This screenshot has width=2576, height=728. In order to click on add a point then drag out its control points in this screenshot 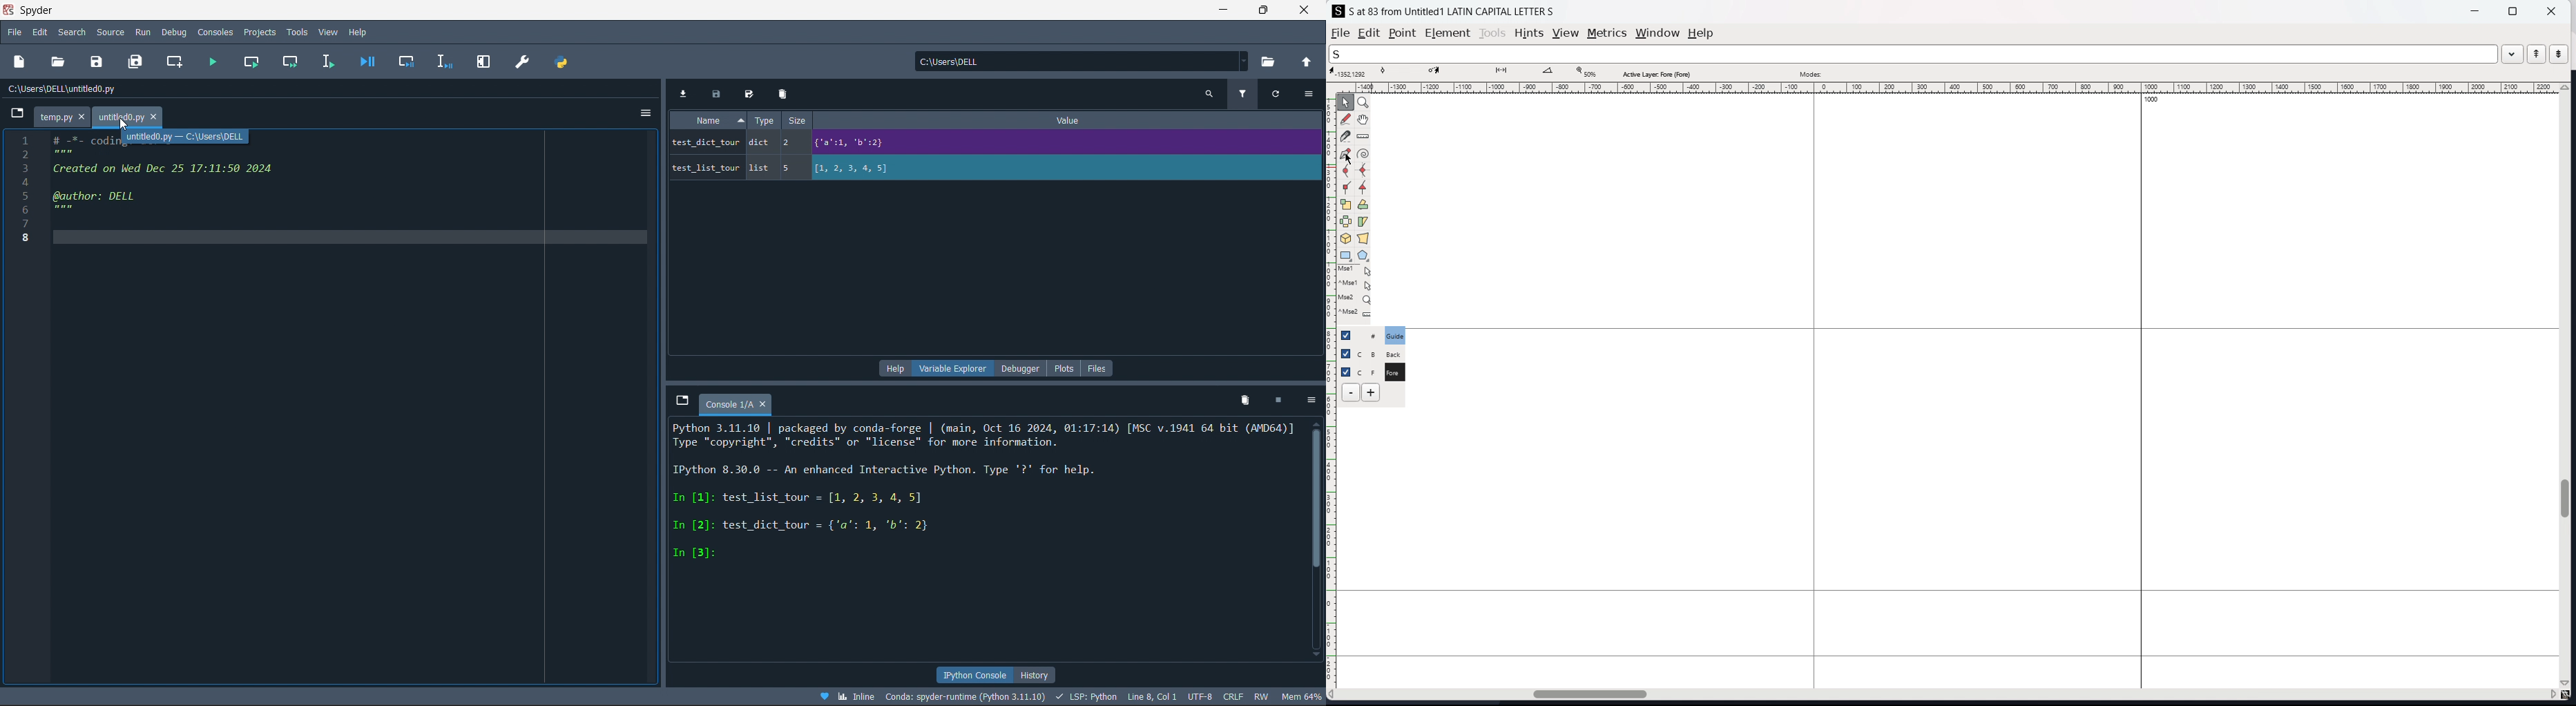, I will do `click(1346, 153)`.